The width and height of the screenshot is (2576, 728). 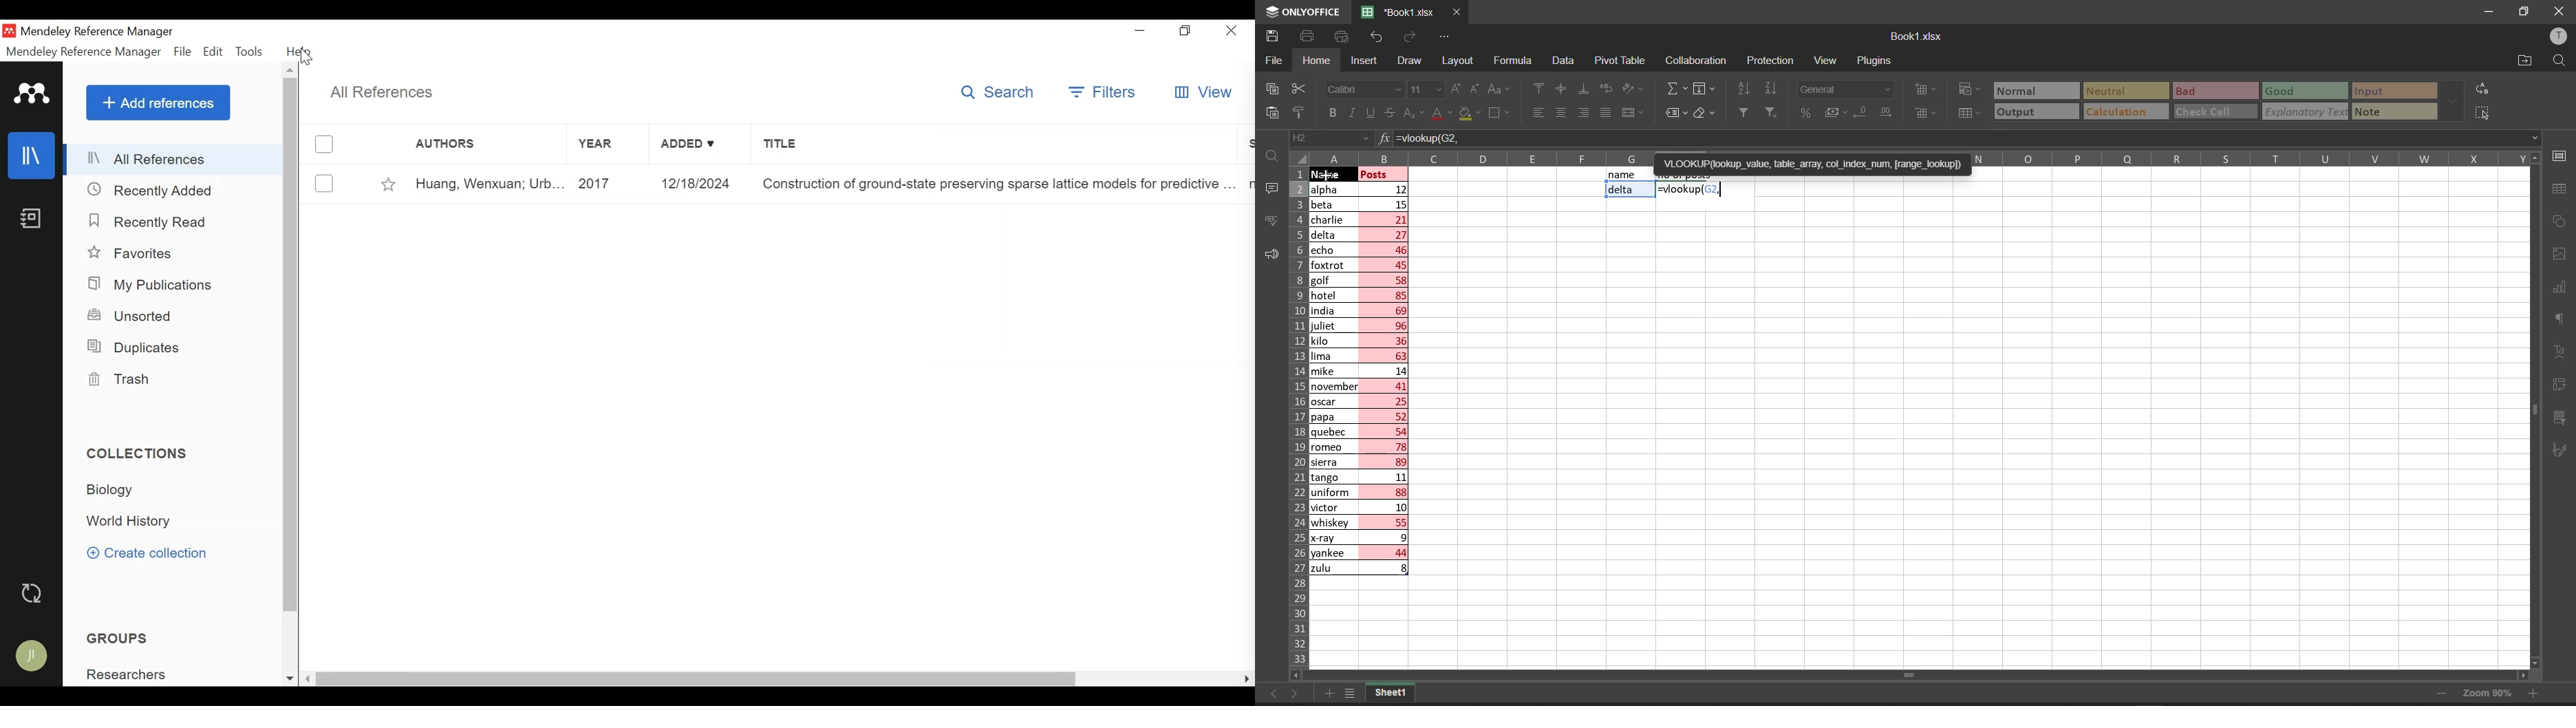 What do you see at coordinates (382, 92) in the screenshot?
I see `All References` at bounding box center [382, 92].